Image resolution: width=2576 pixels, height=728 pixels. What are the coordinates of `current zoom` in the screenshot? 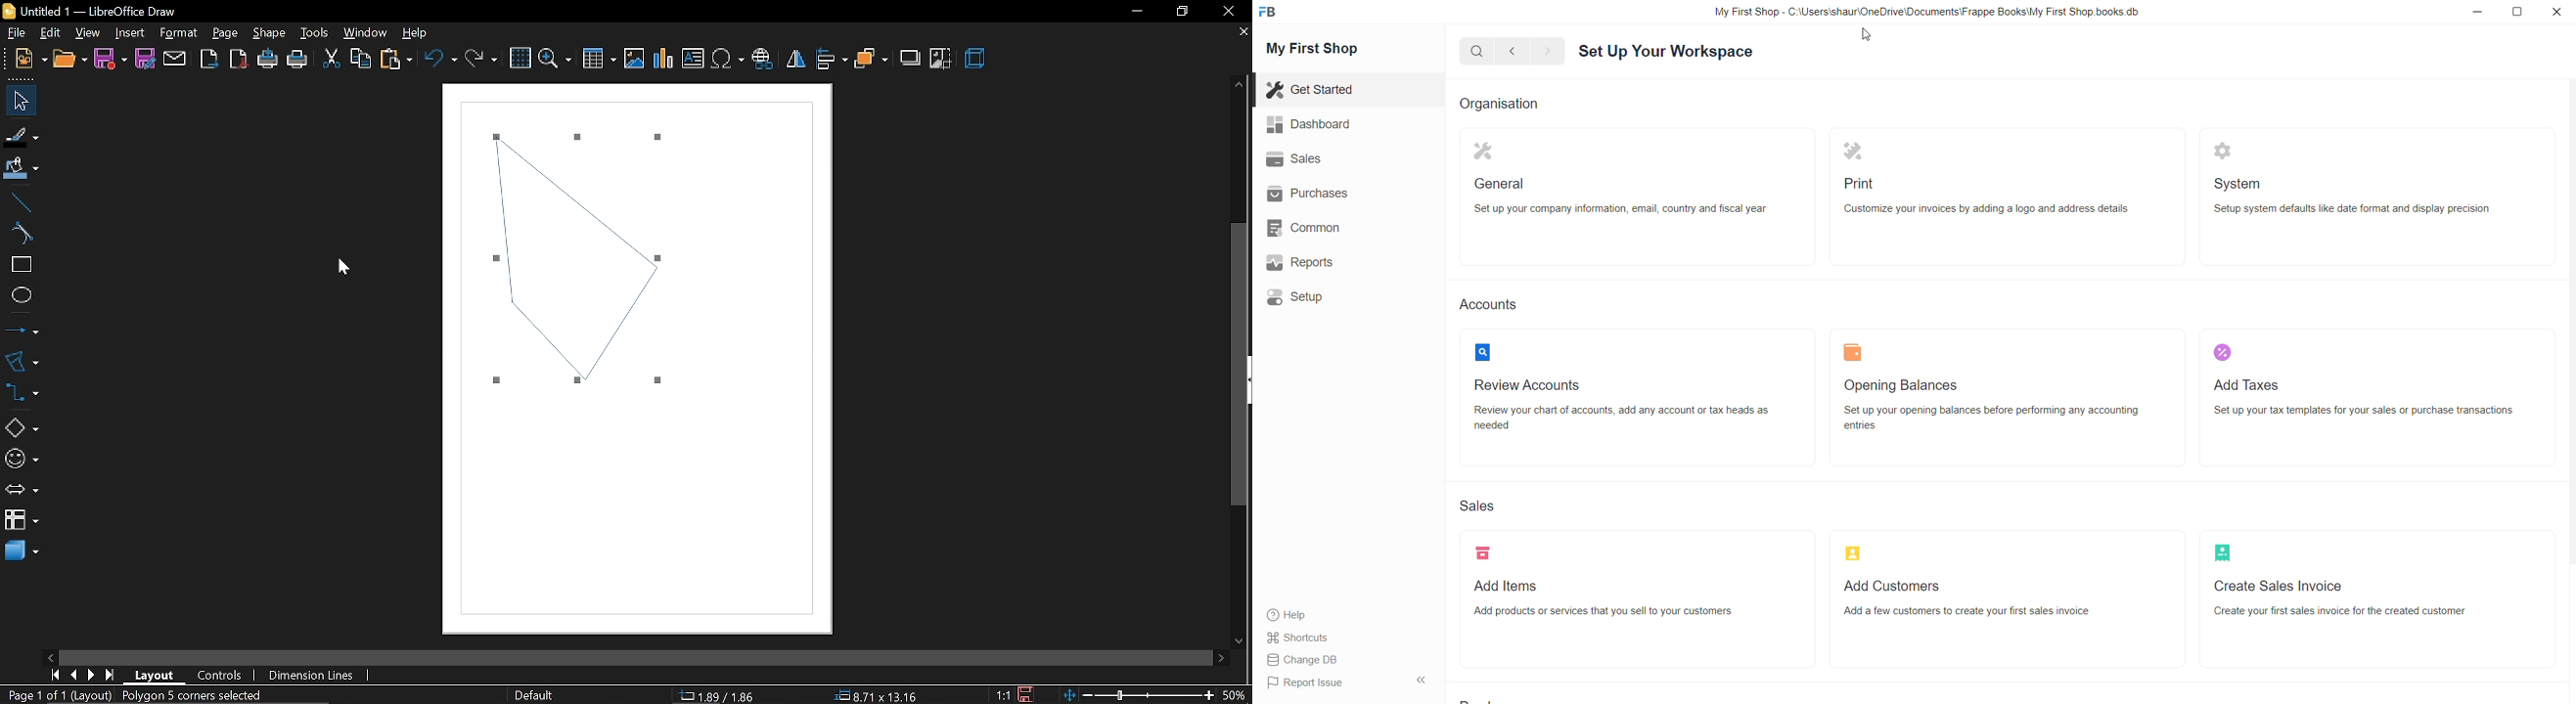 It's located at (1235, 695).